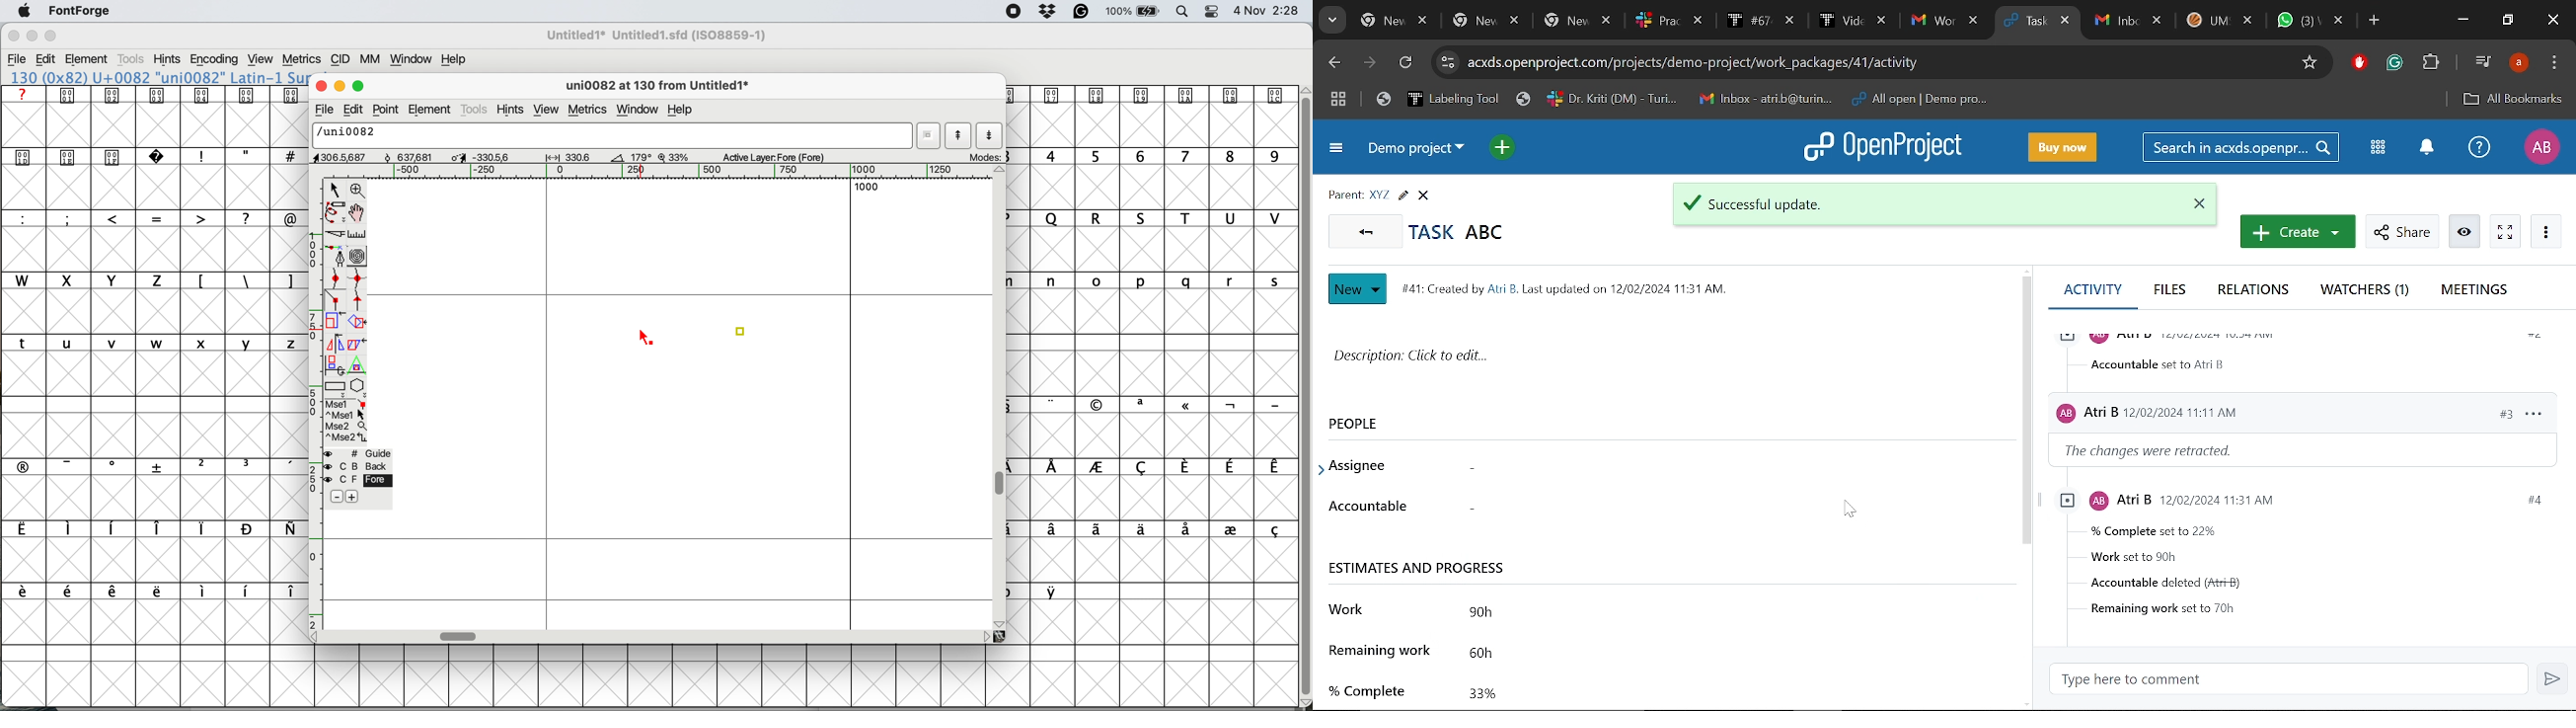 Image resolution: width=2576 pixels, height=728 pixels. What do you see at coordinates (590, 110) in the screenshot?
I see `metrics` at bounding box center [590, 110].